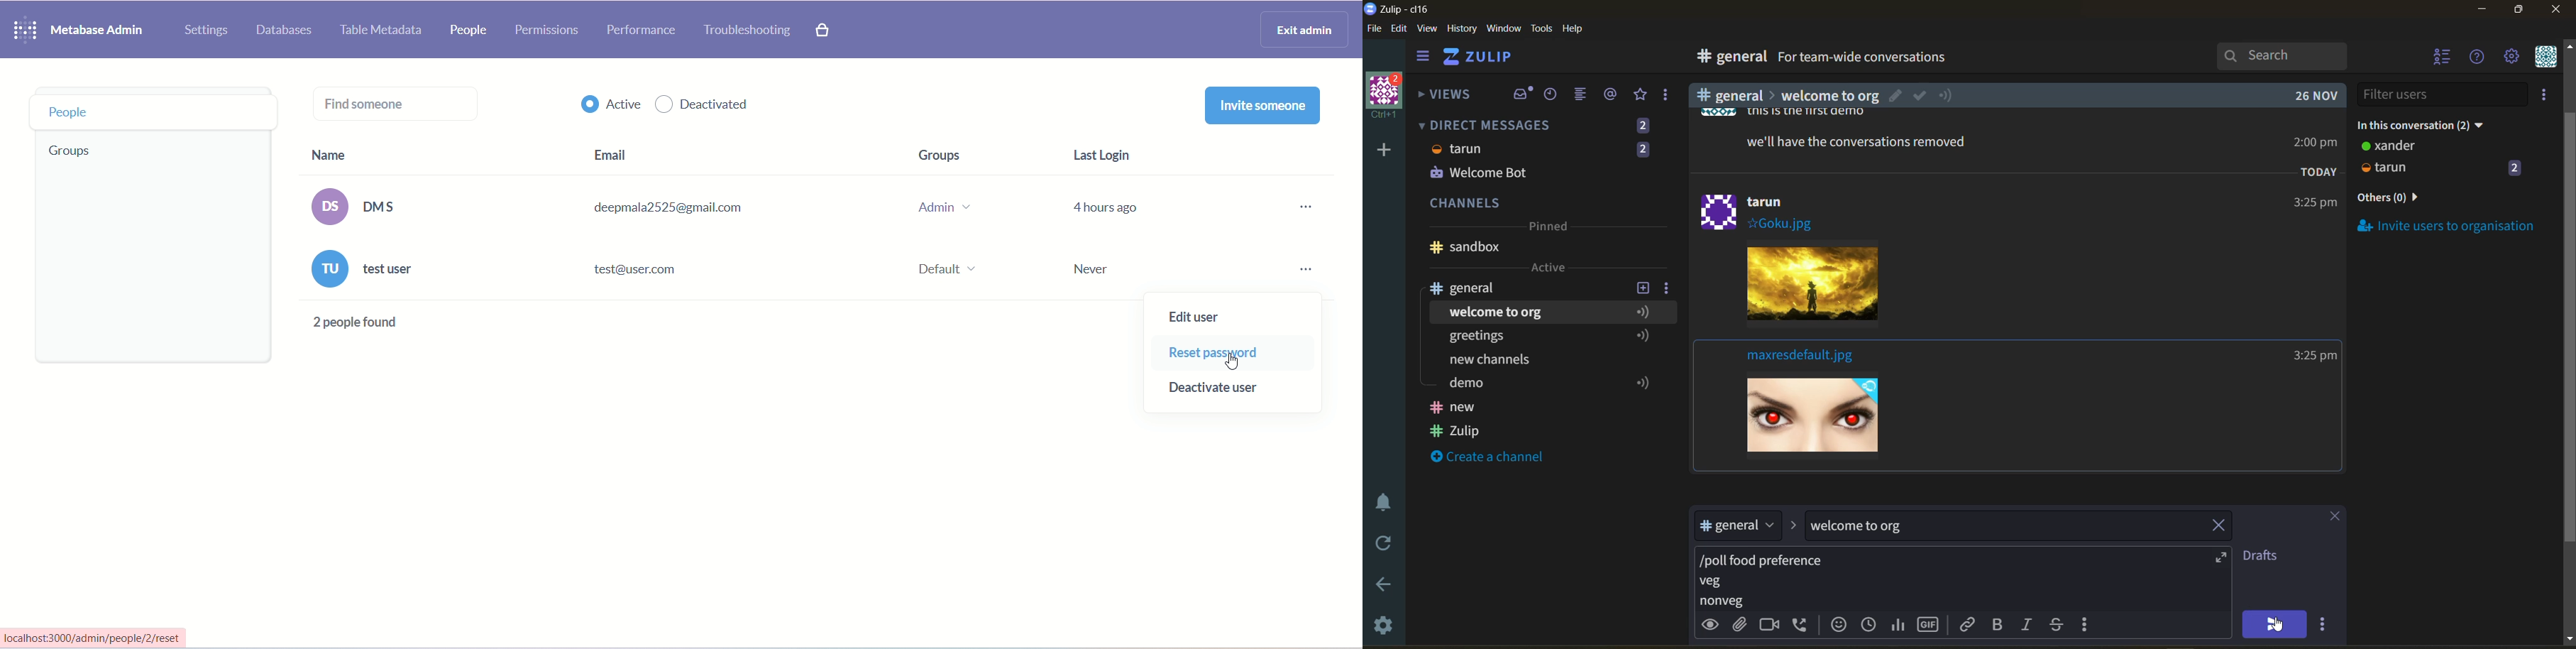 The image size is (2576, 672). Describe the element at coordinates (1969, 624) in the screenshot. I see `link` at that location.